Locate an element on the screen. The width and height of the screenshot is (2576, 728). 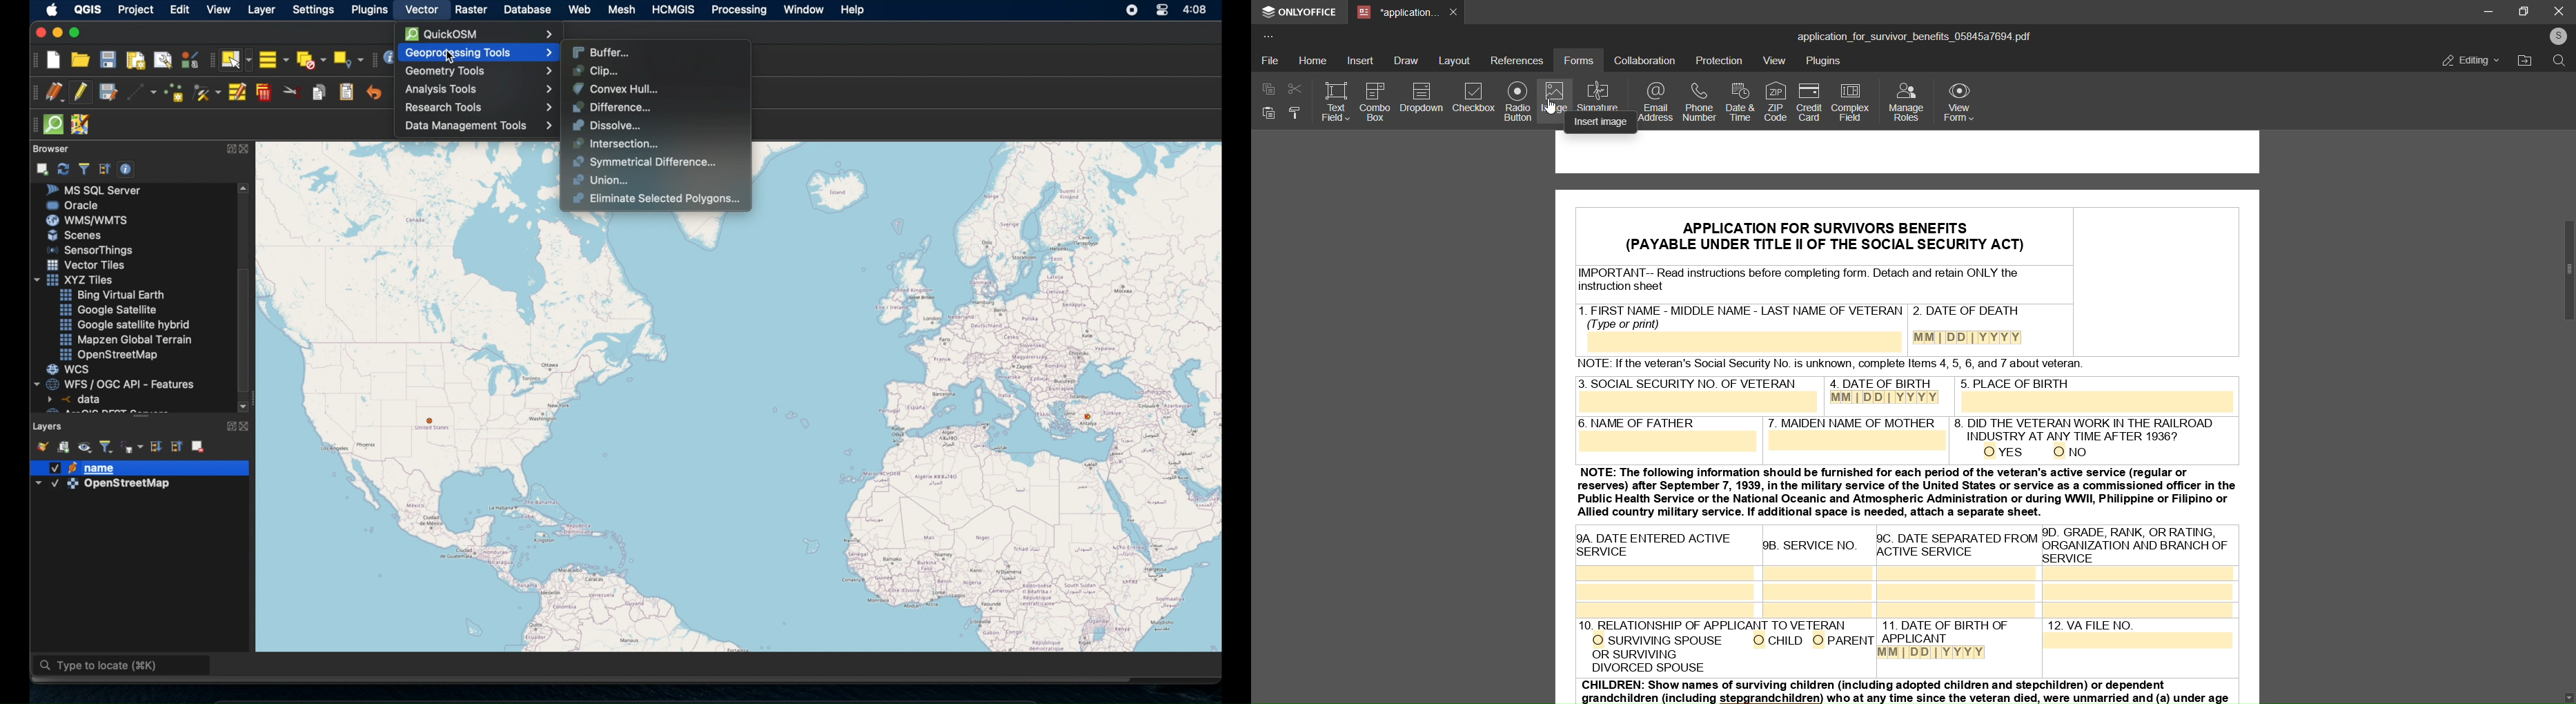
toggle editing is located at coordinates (80, 92).